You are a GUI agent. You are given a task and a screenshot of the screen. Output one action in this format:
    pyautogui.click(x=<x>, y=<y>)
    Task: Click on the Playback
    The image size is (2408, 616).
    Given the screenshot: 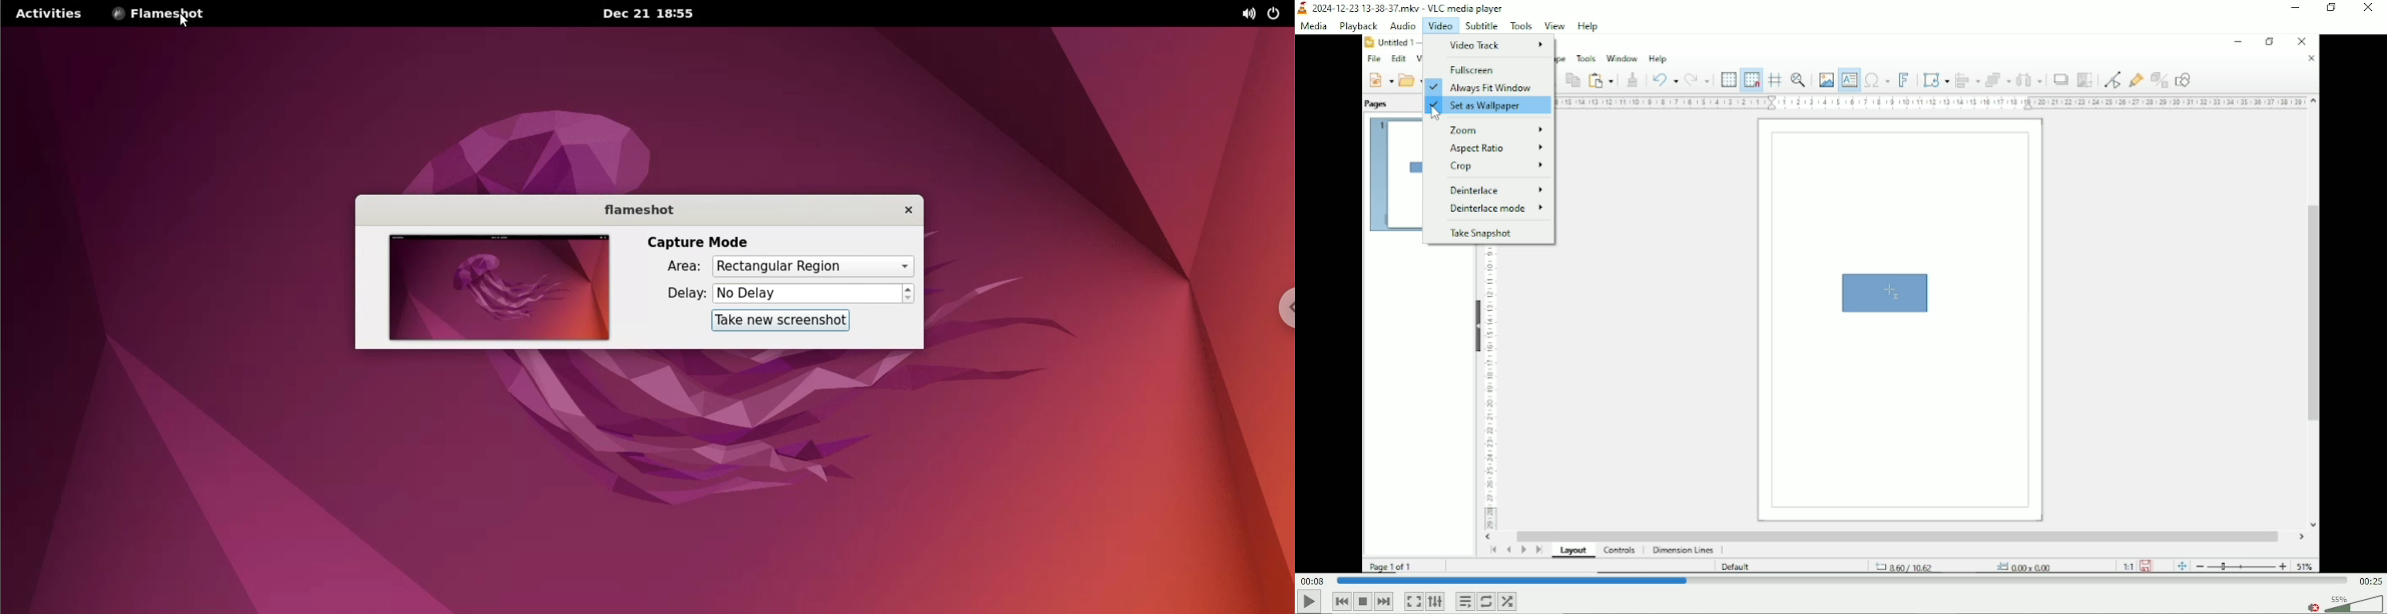 What is the action you would take?
    pyautogui.click(x=1357, y=26)
    